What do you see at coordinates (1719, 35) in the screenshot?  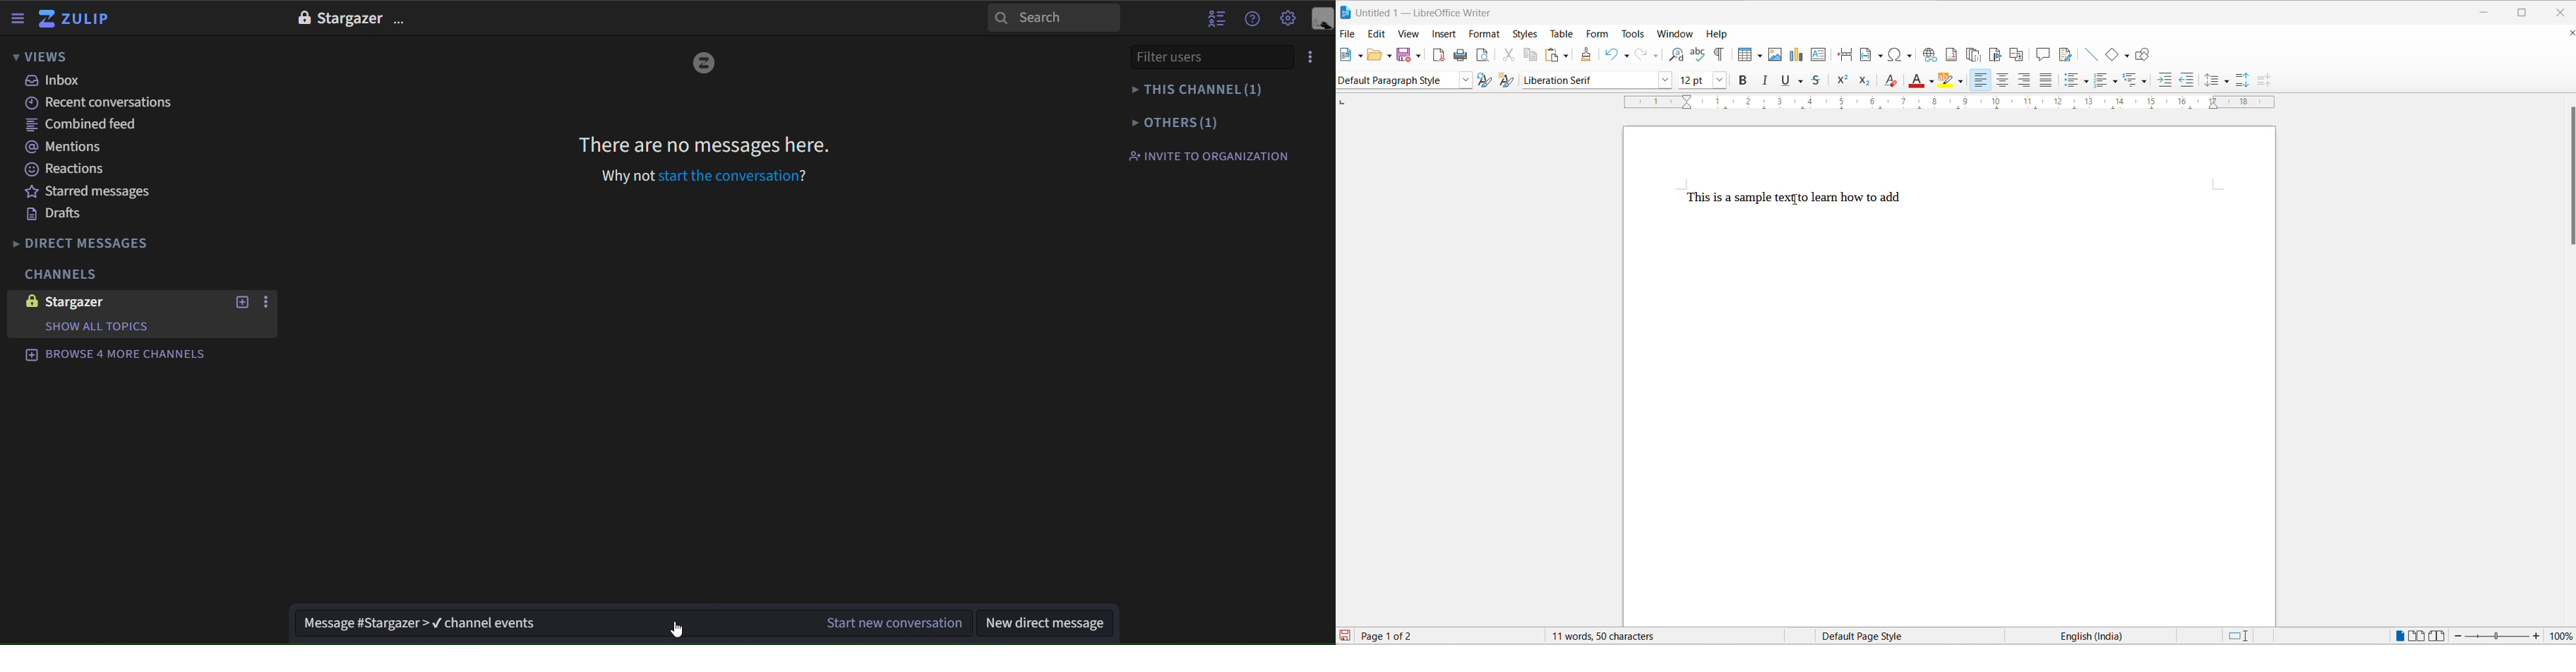 I see `help` at bounding box center [1719, 35].